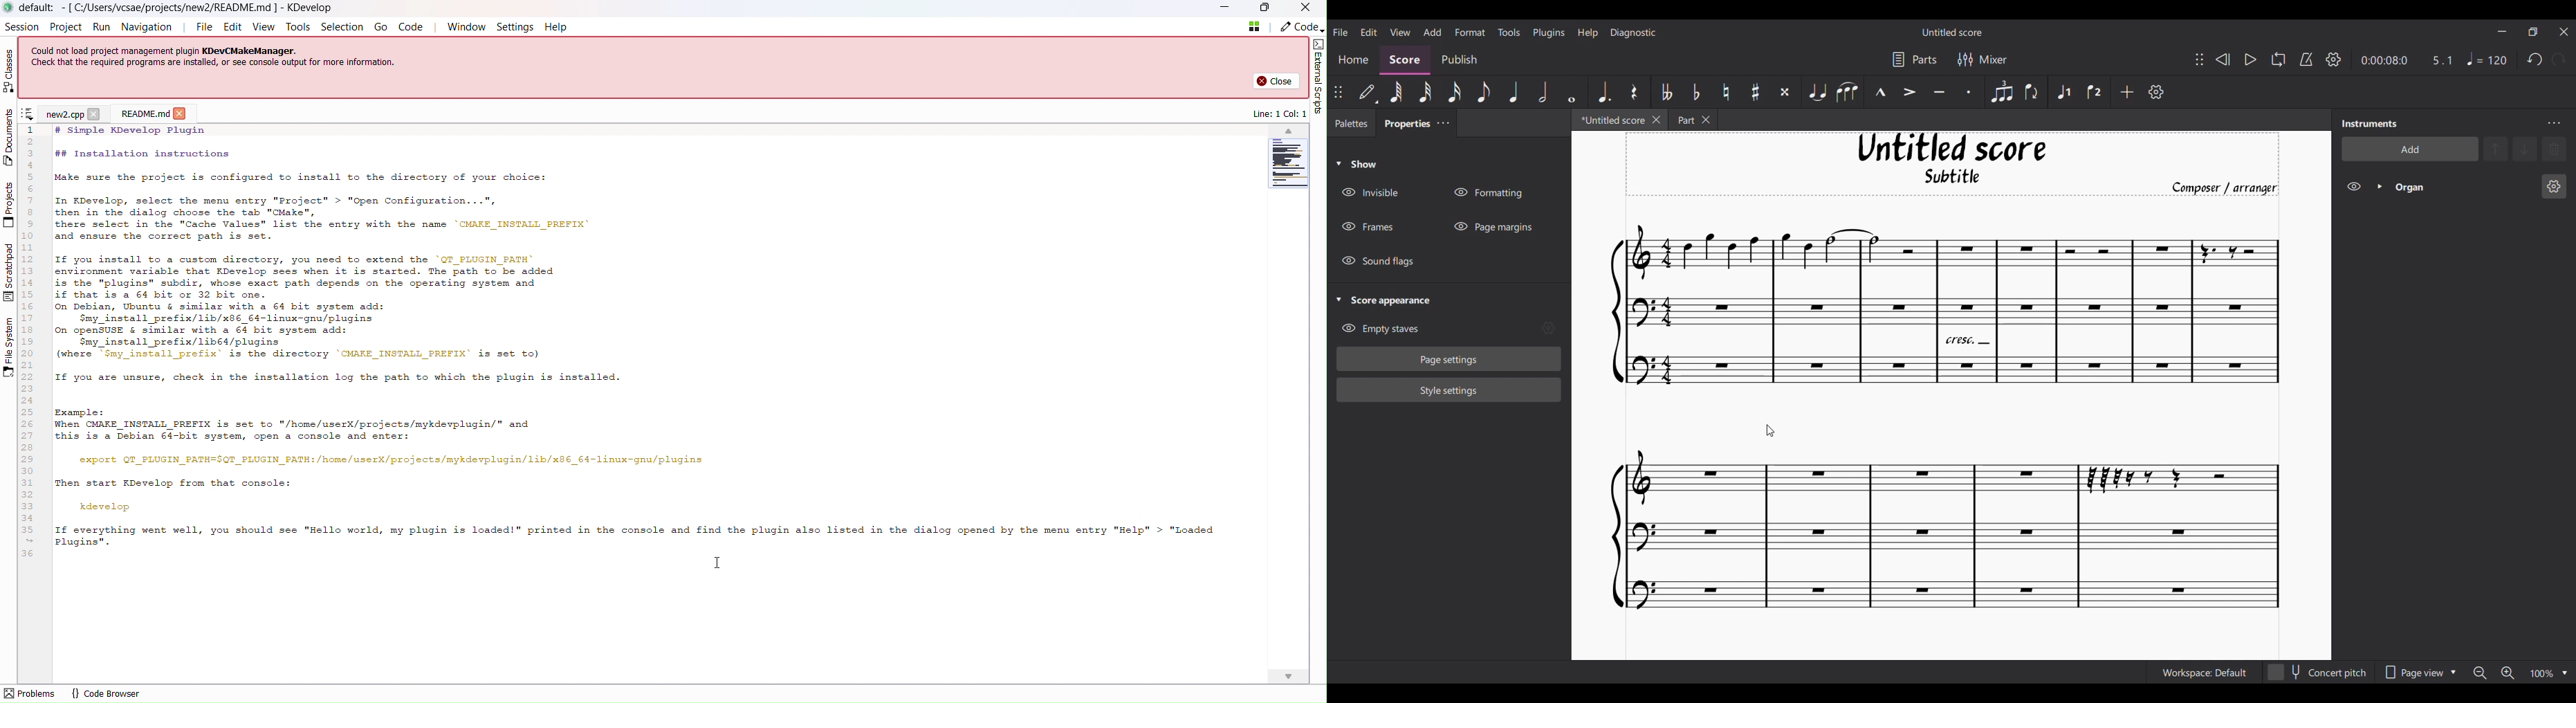 This screenshot has height=728, width=2576. Describe the element at coordinates (1634, 32) in the screenshot. I see `Diagnostic menu` at that location.